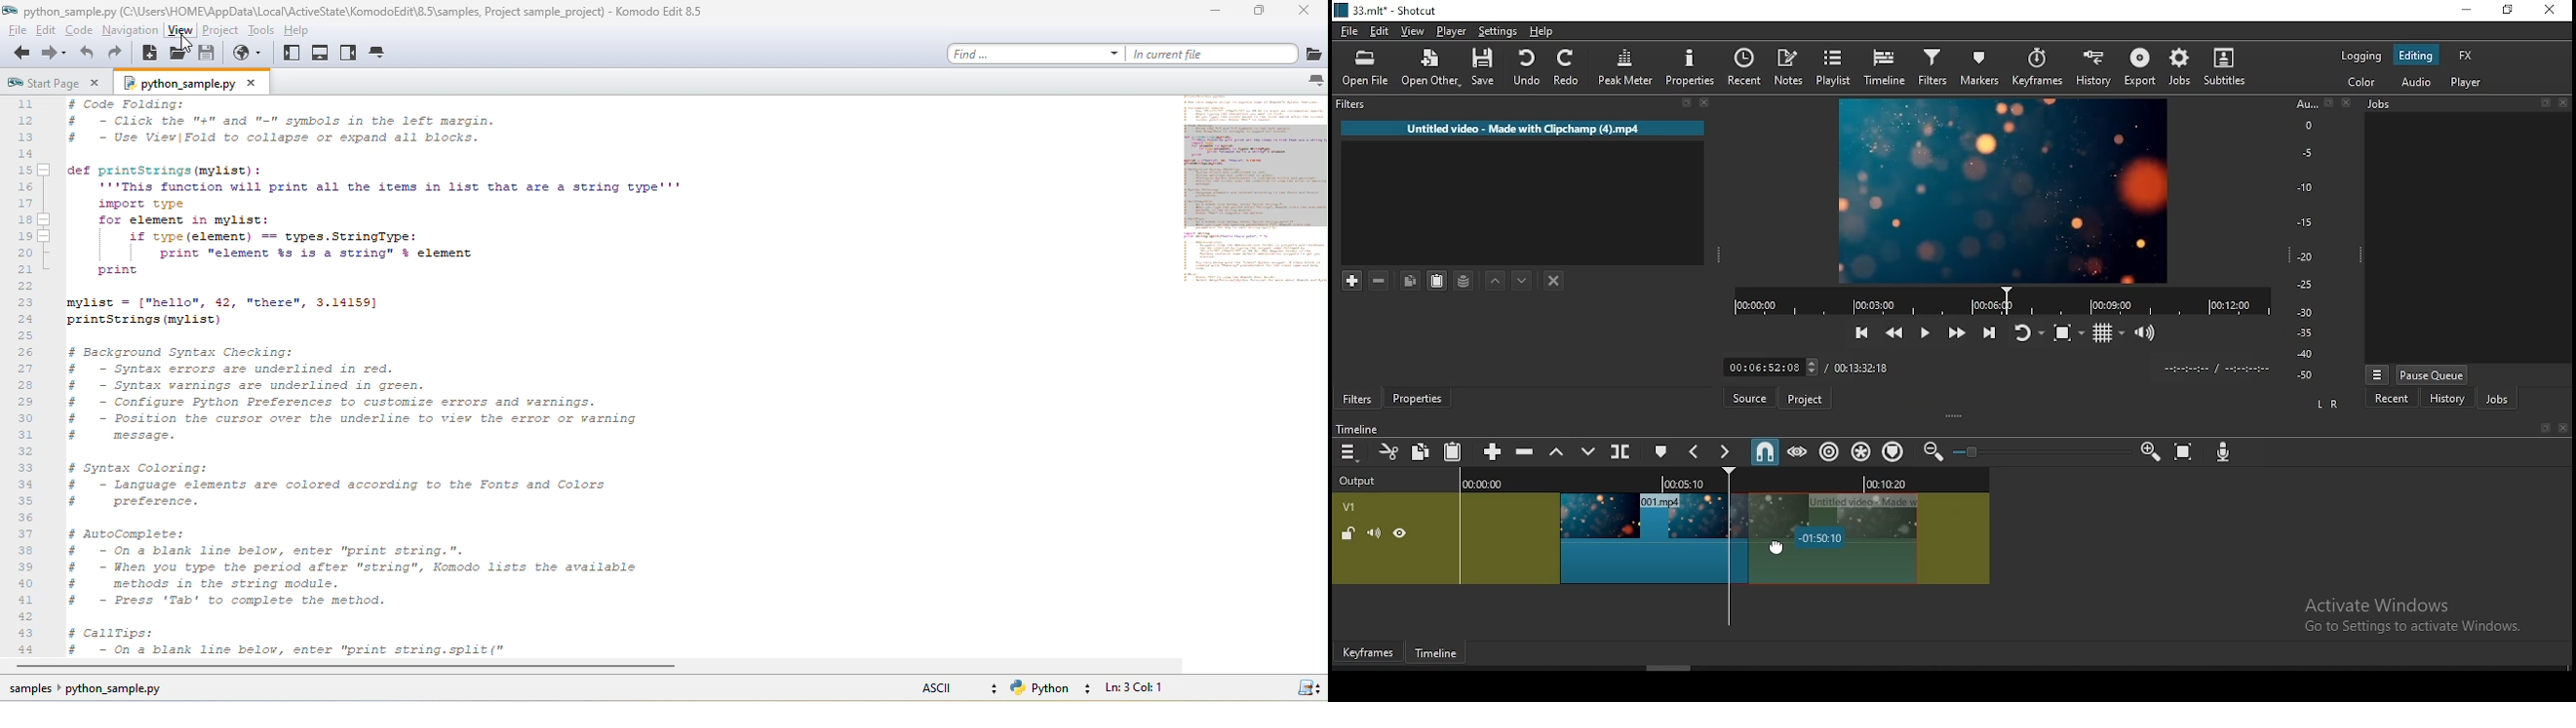 This screenshot has height=728, width=2576. What do you see at coordinates (1990, 333) in the screenshot?
I see `skip to next point` at bounding box center [1990, 333].